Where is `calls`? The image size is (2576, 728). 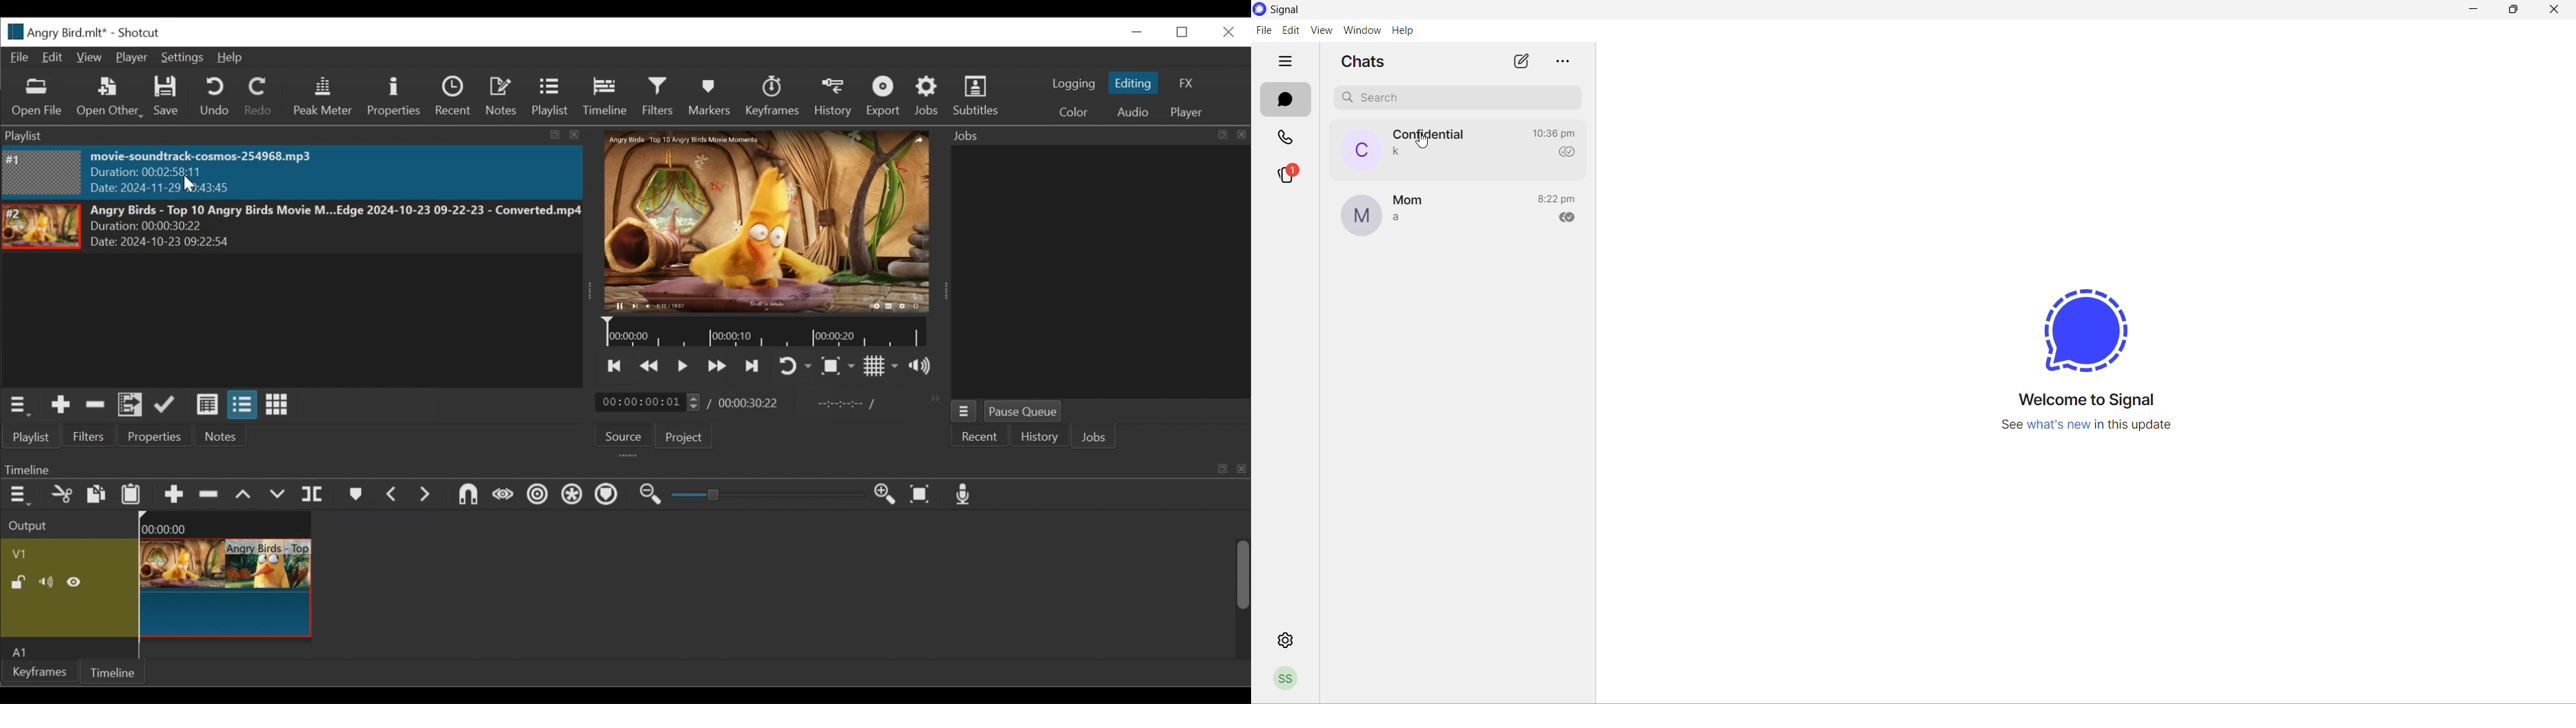 calls is located at coordinates (1290, 137).